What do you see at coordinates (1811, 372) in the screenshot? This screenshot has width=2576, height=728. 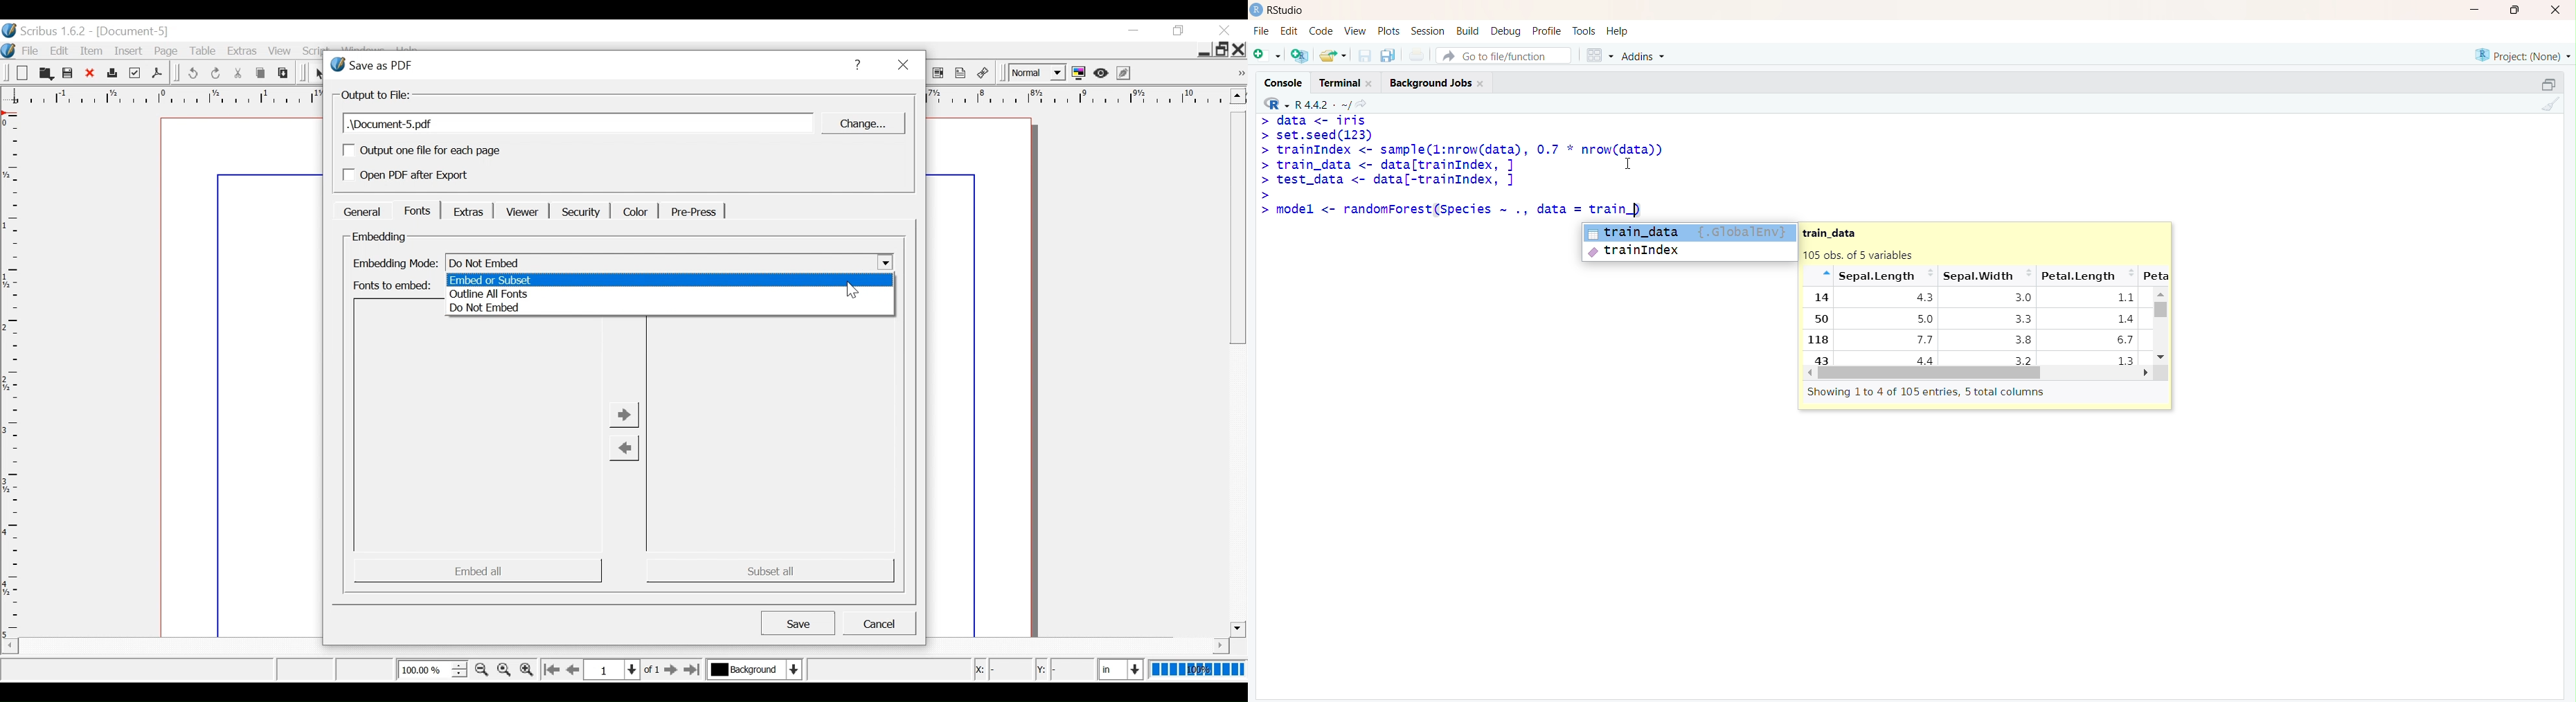 I see `Left` at bounding box center [1811, 372].